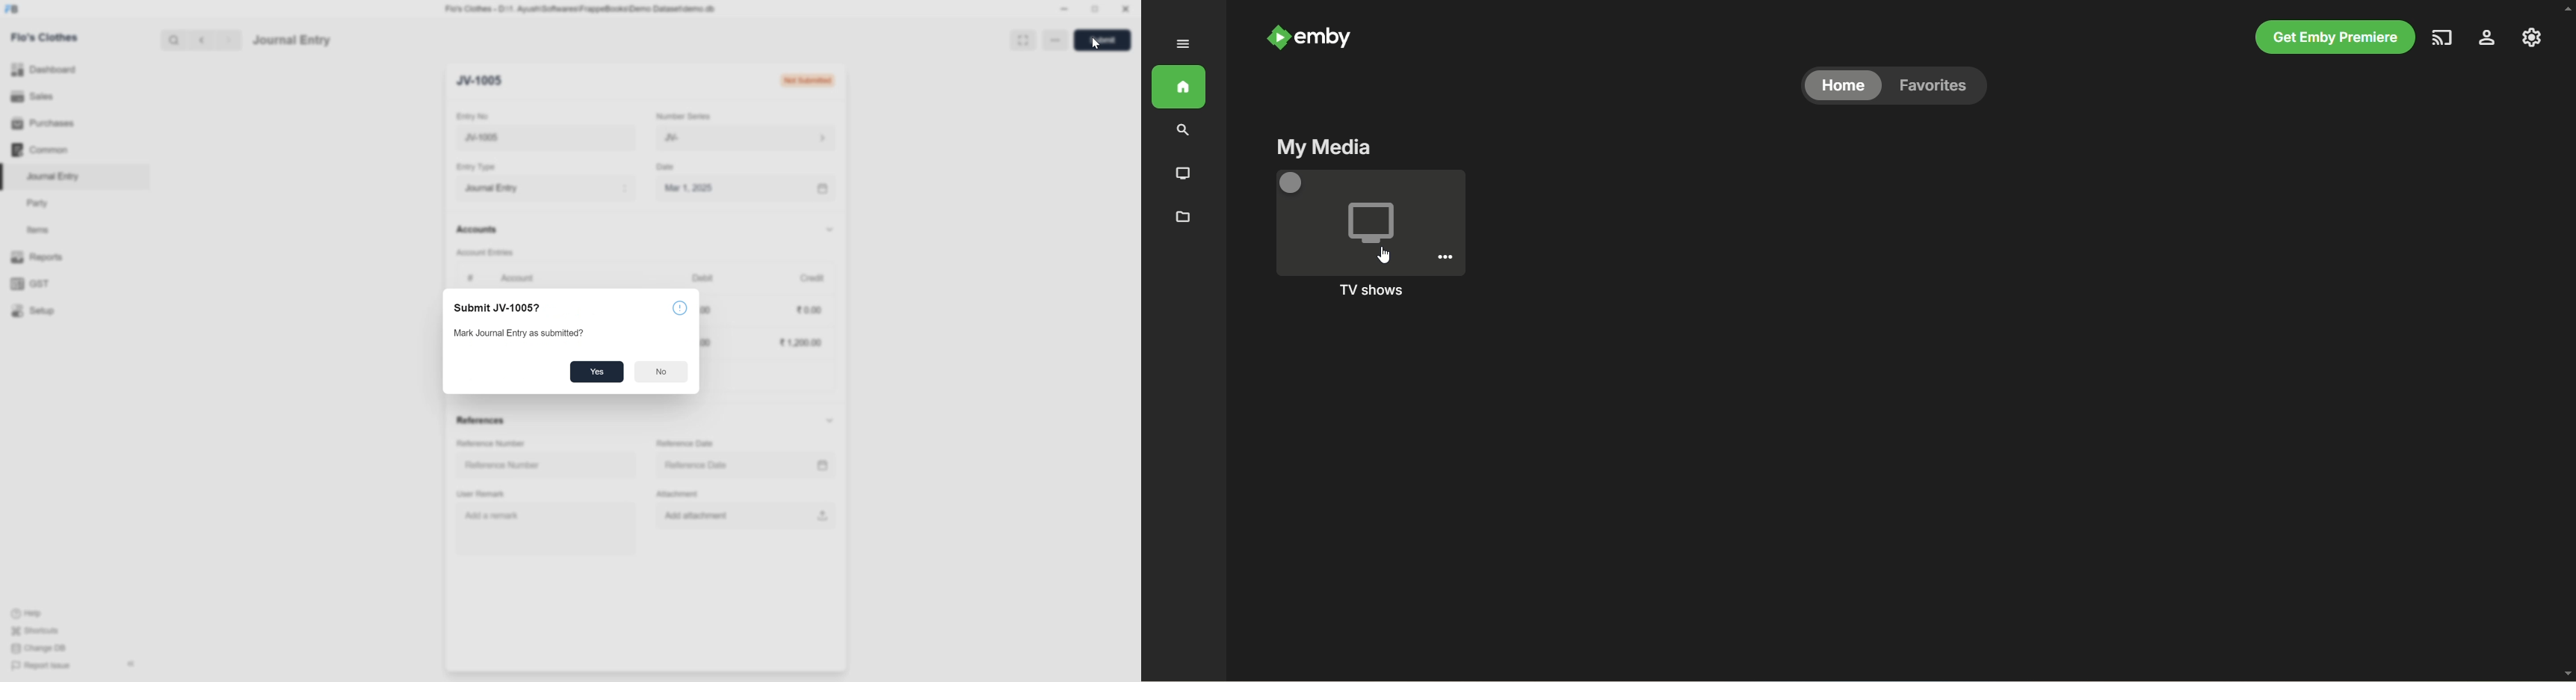  I want to click on Items, so click(37, 229).